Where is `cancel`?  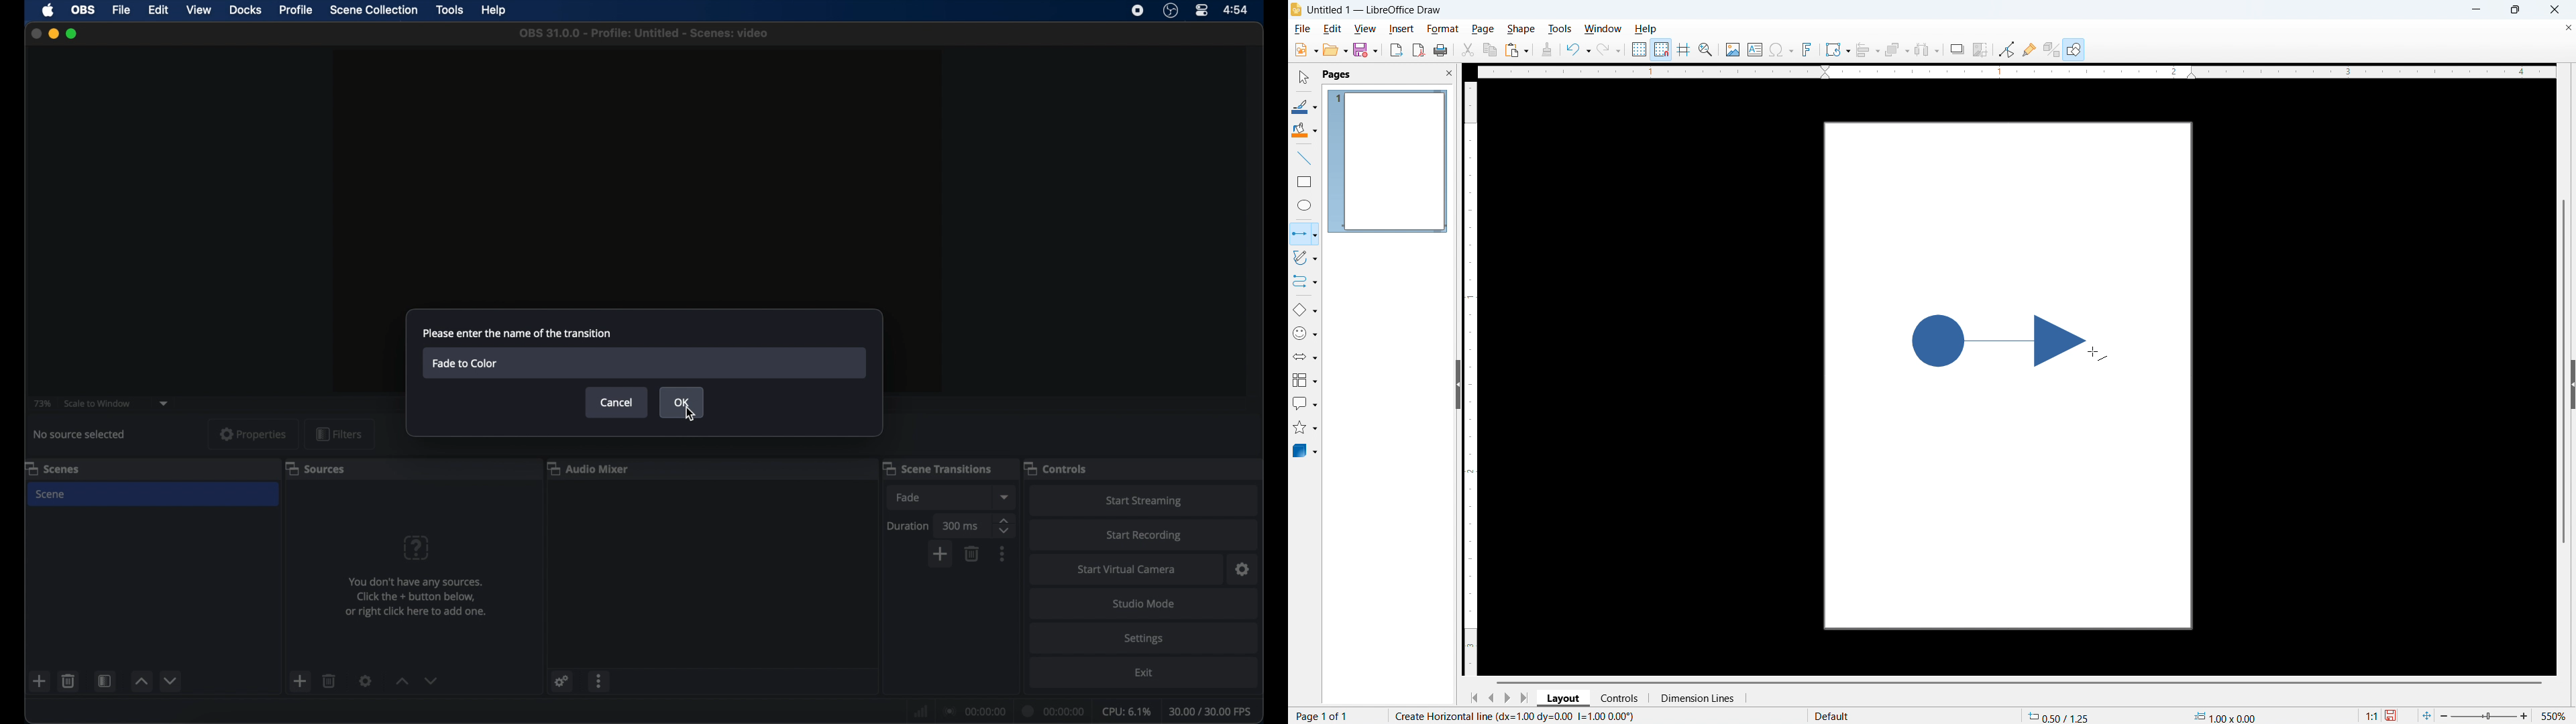 cancel is located at coordinates (617, 403).